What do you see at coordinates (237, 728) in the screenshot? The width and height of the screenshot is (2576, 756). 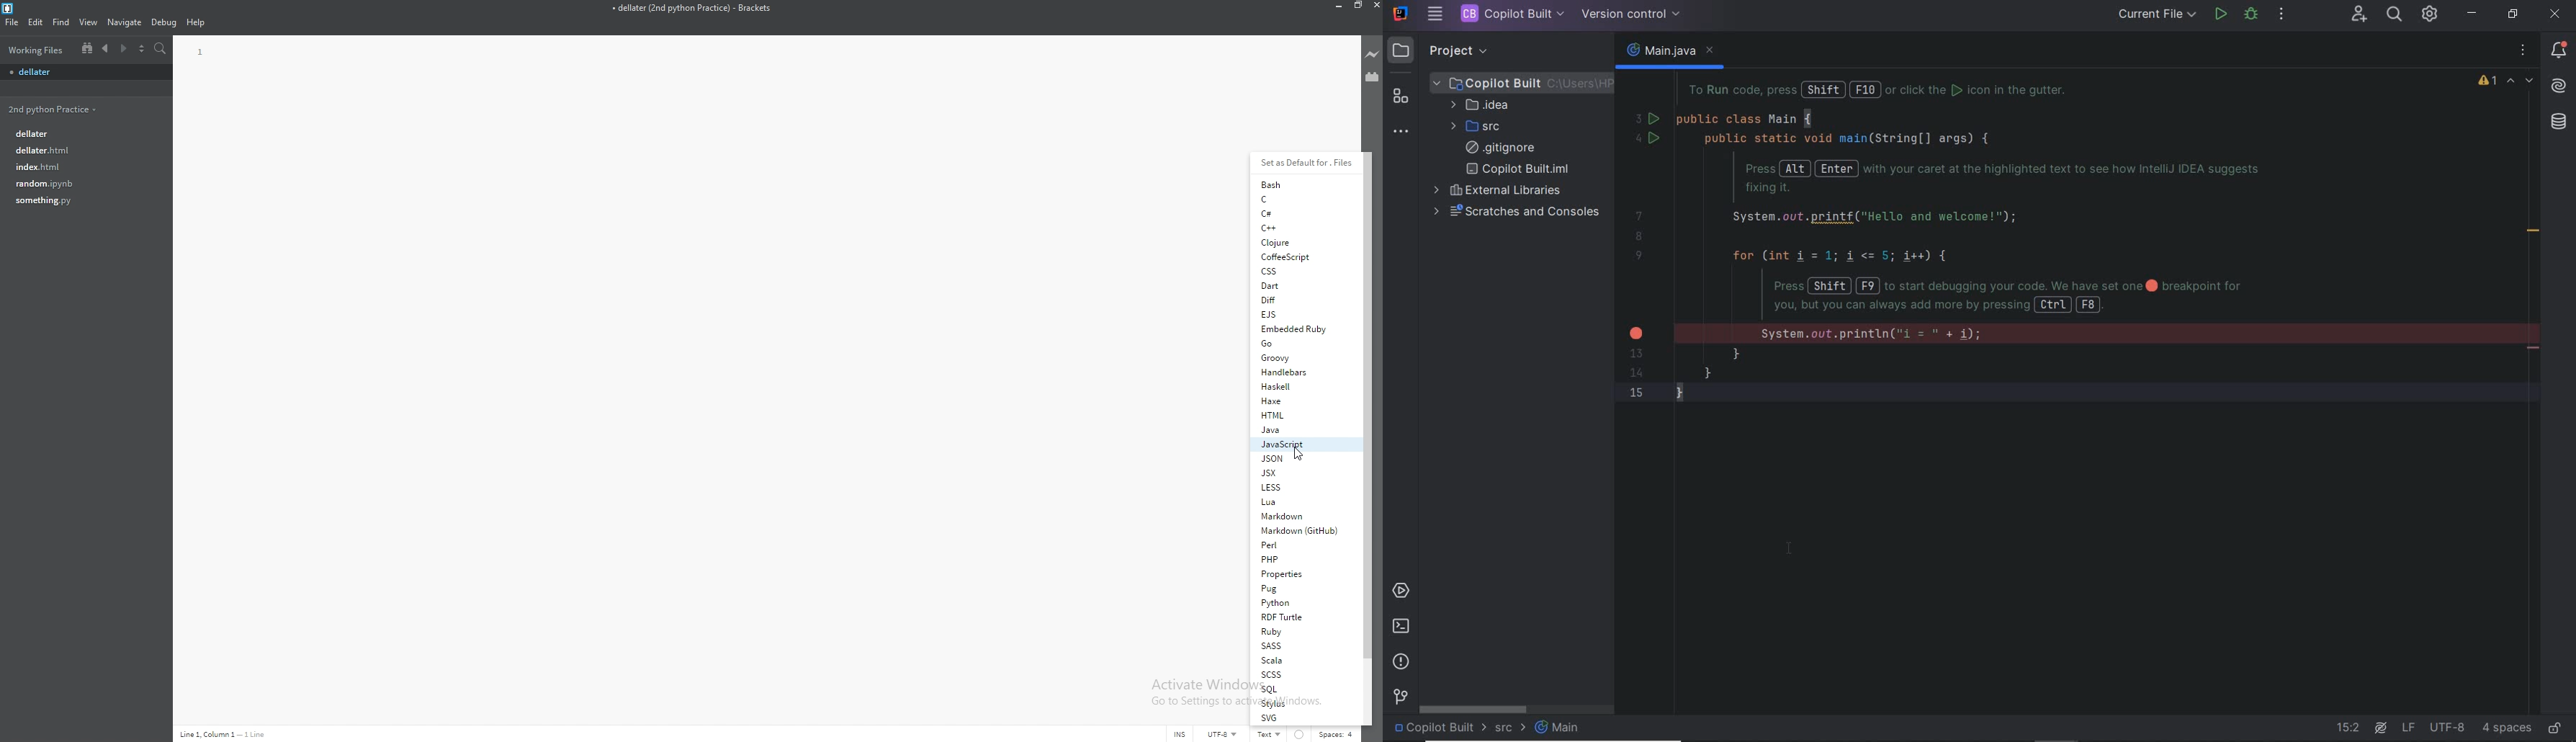 I see `description` at bounding box center [237, 728].